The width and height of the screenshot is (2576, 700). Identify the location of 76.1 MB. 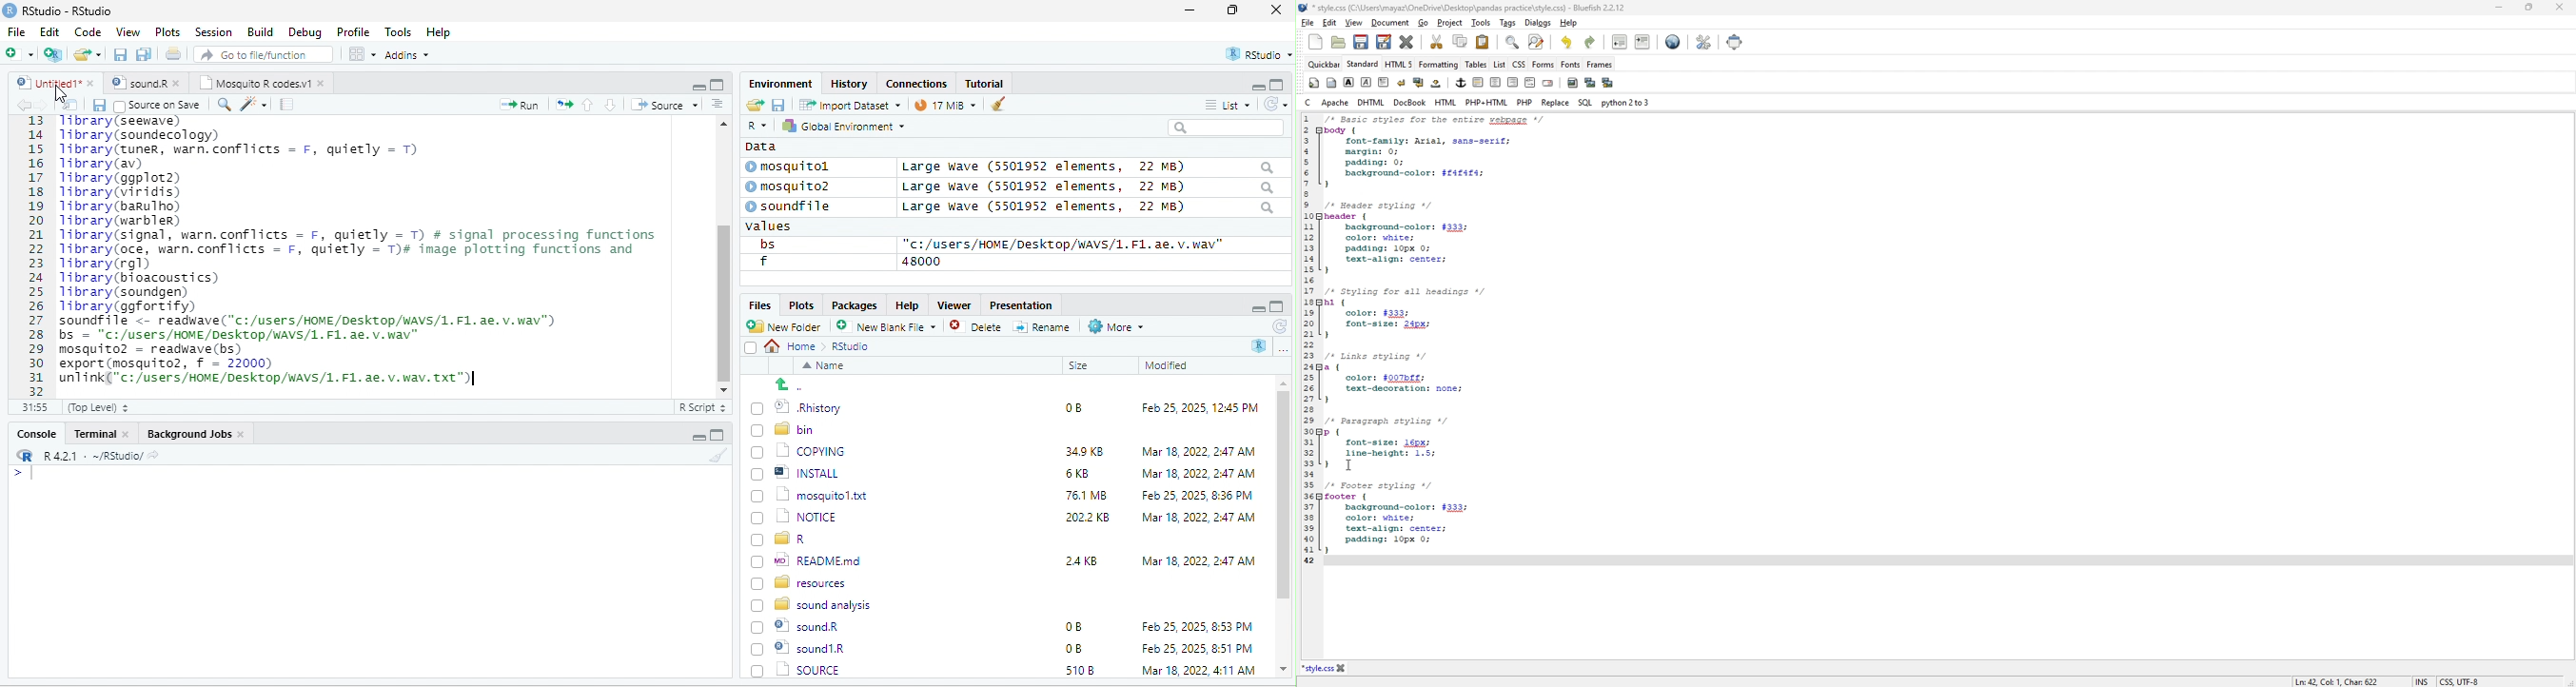
(1086, 494).